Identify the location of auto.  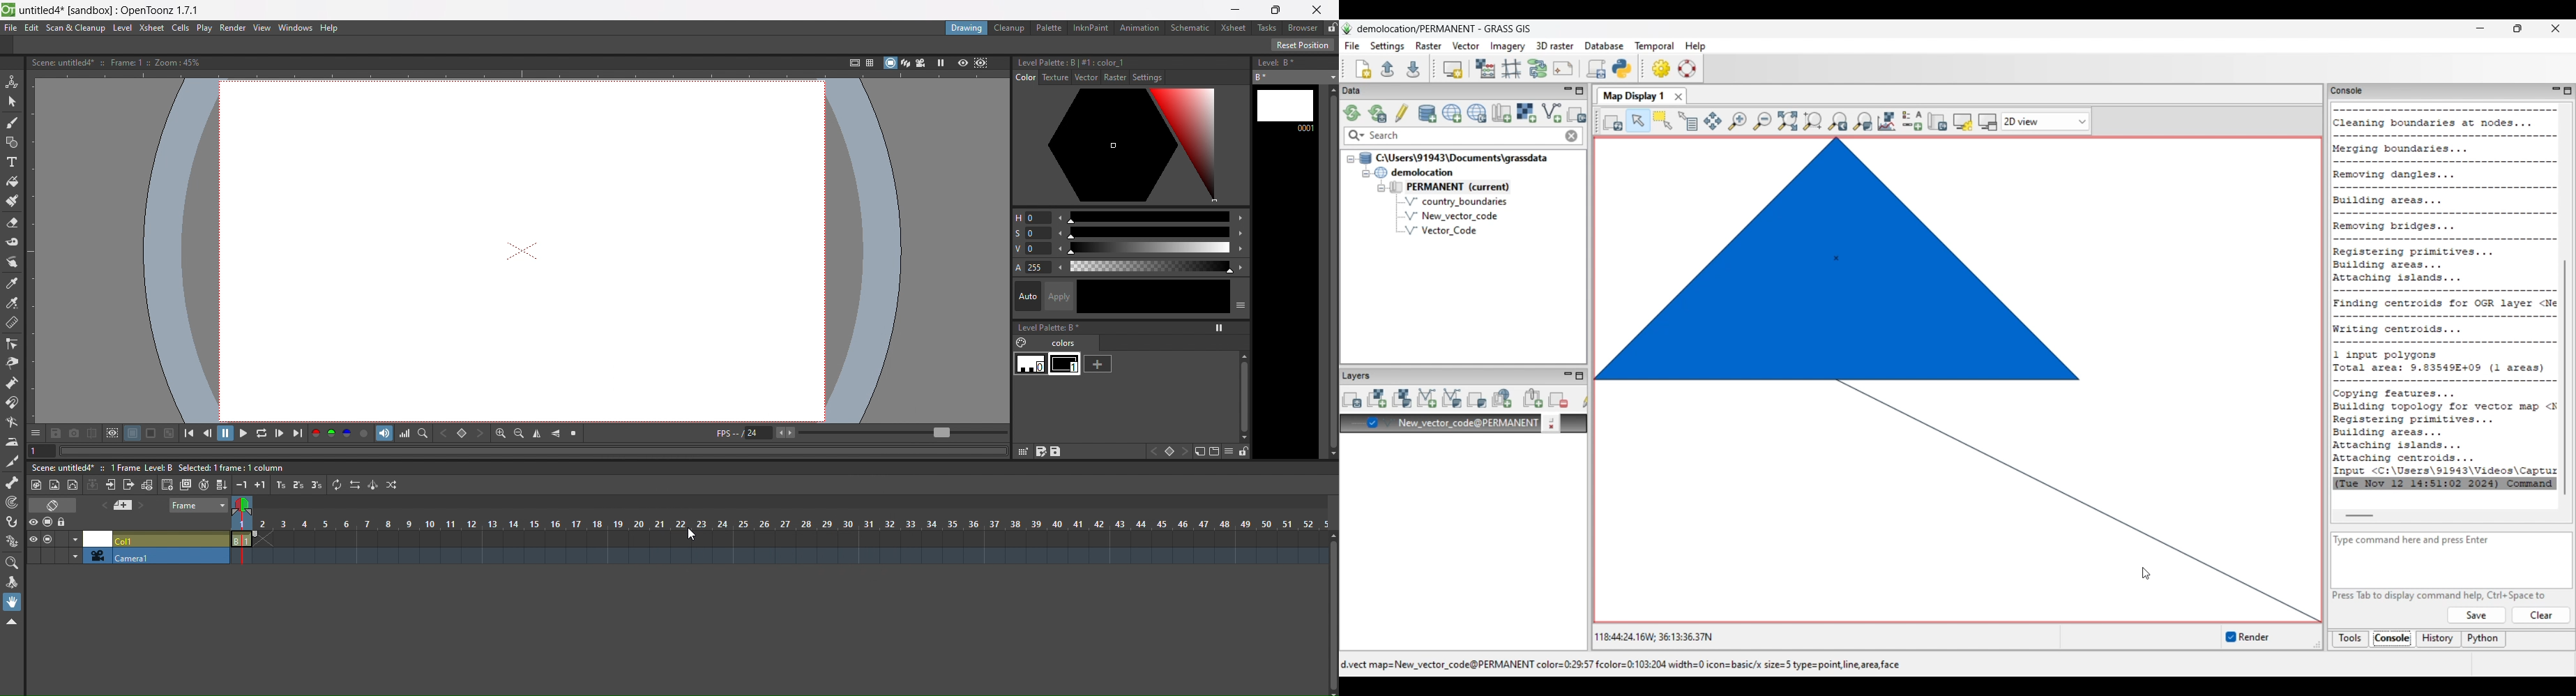
(1154, 297).